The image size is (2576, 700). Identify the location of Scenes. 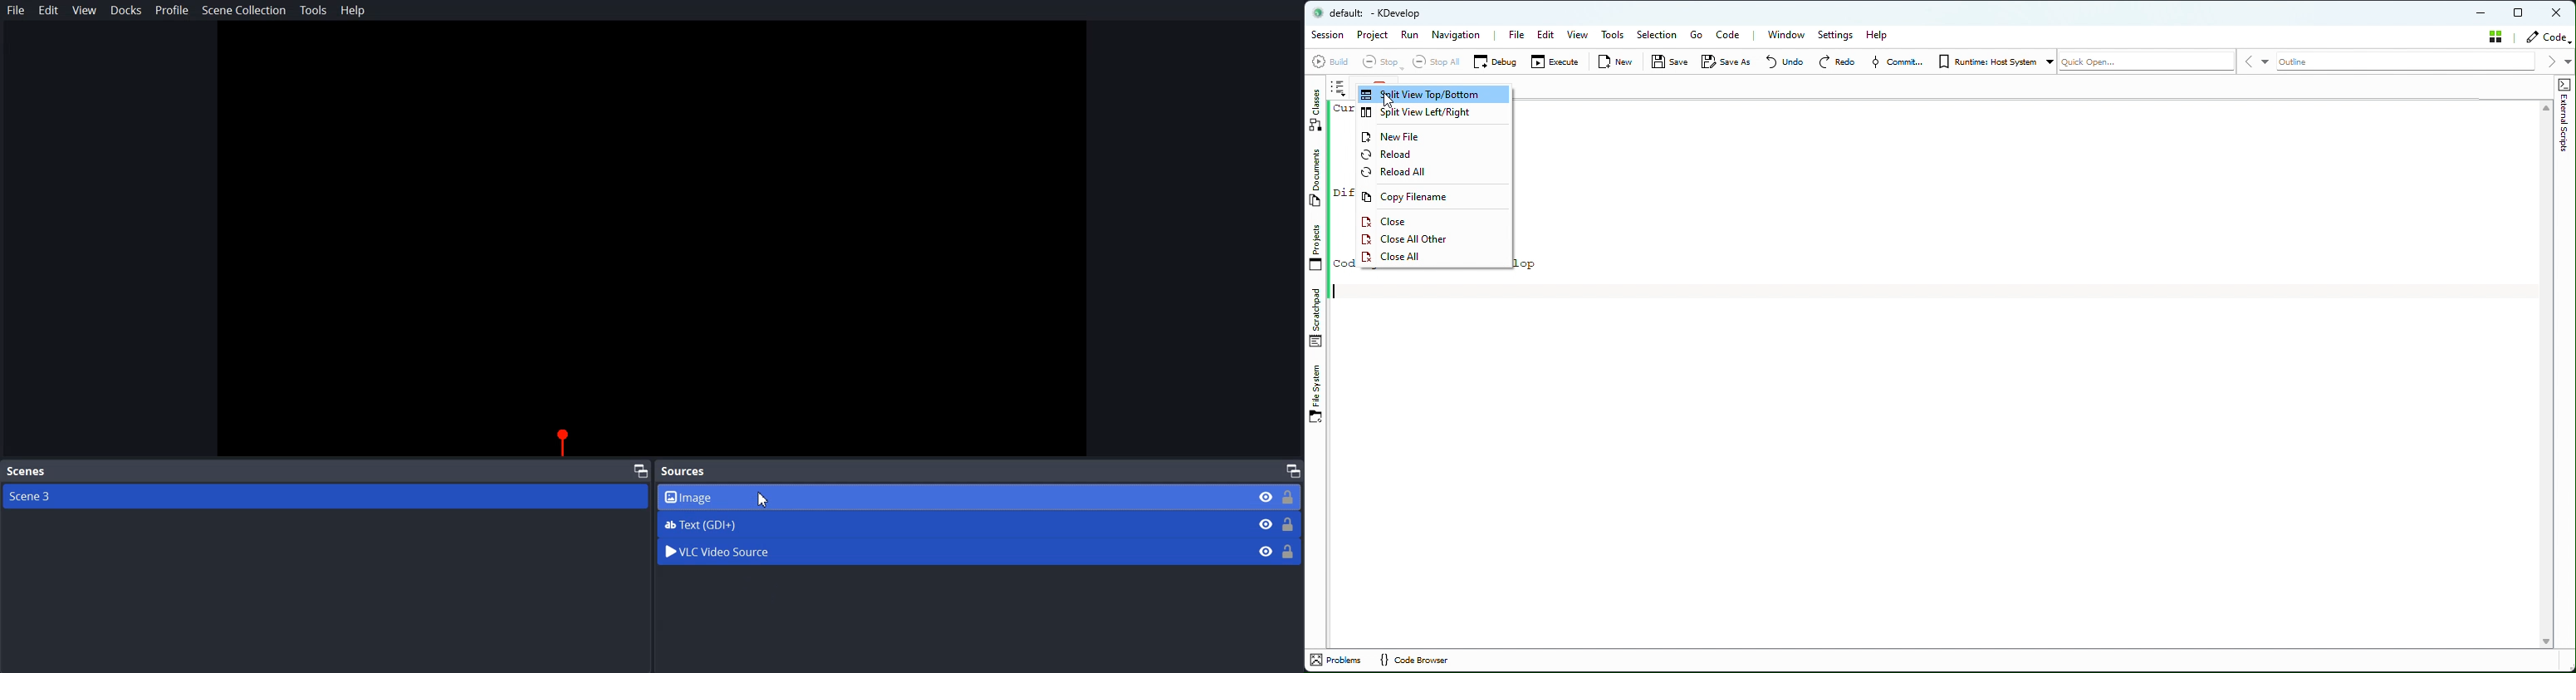
(26, 472).